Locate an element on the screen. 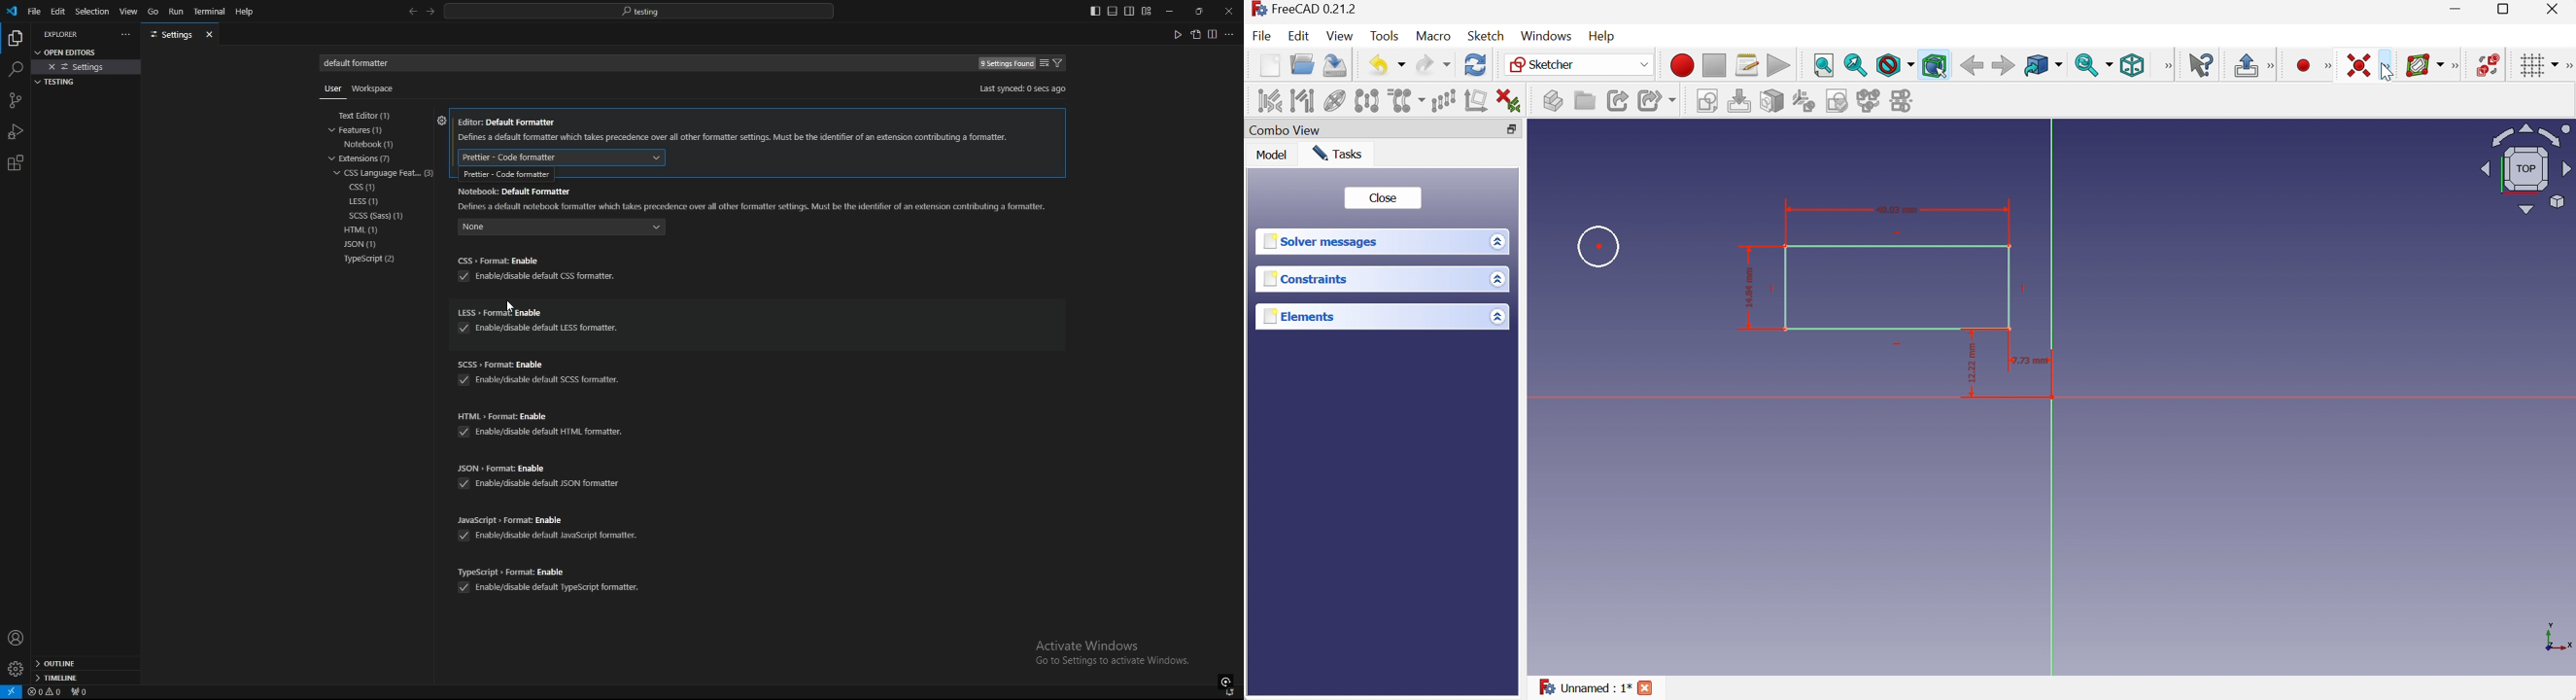 This screenshot has height=700, width=2576. notebook is located at coordinates (374, 144).